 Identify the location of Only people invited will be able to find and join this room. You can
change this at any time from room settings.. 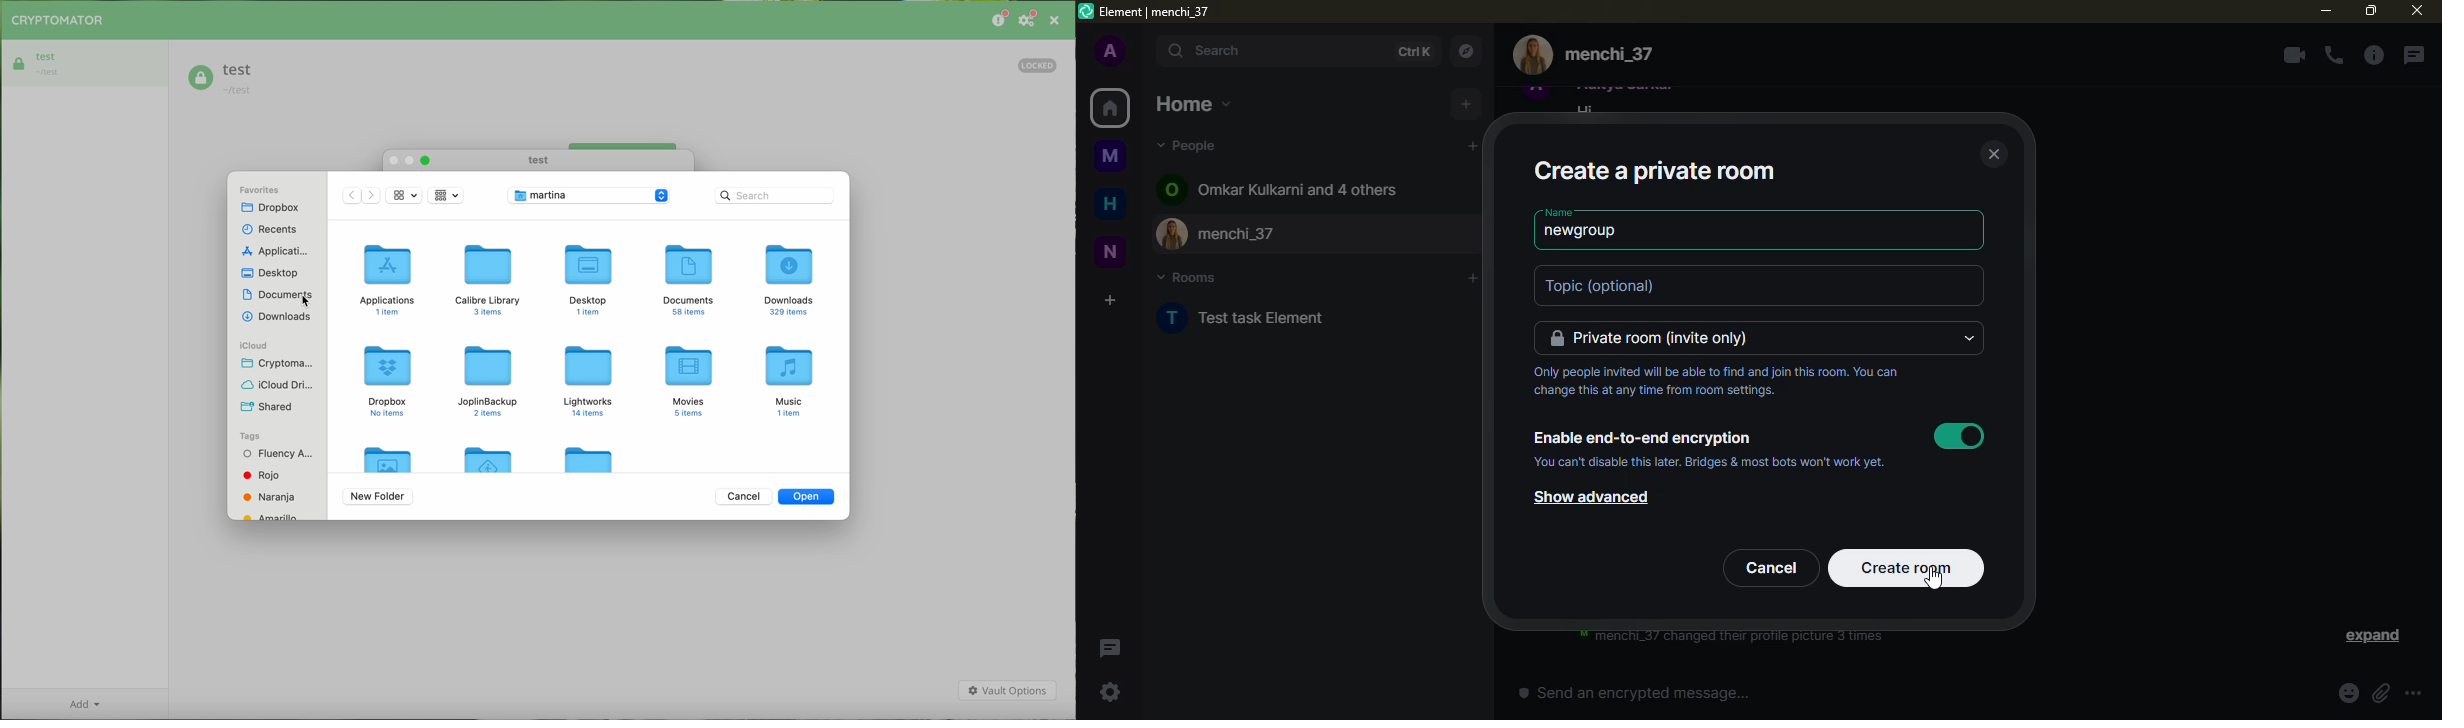
(1715, 381).